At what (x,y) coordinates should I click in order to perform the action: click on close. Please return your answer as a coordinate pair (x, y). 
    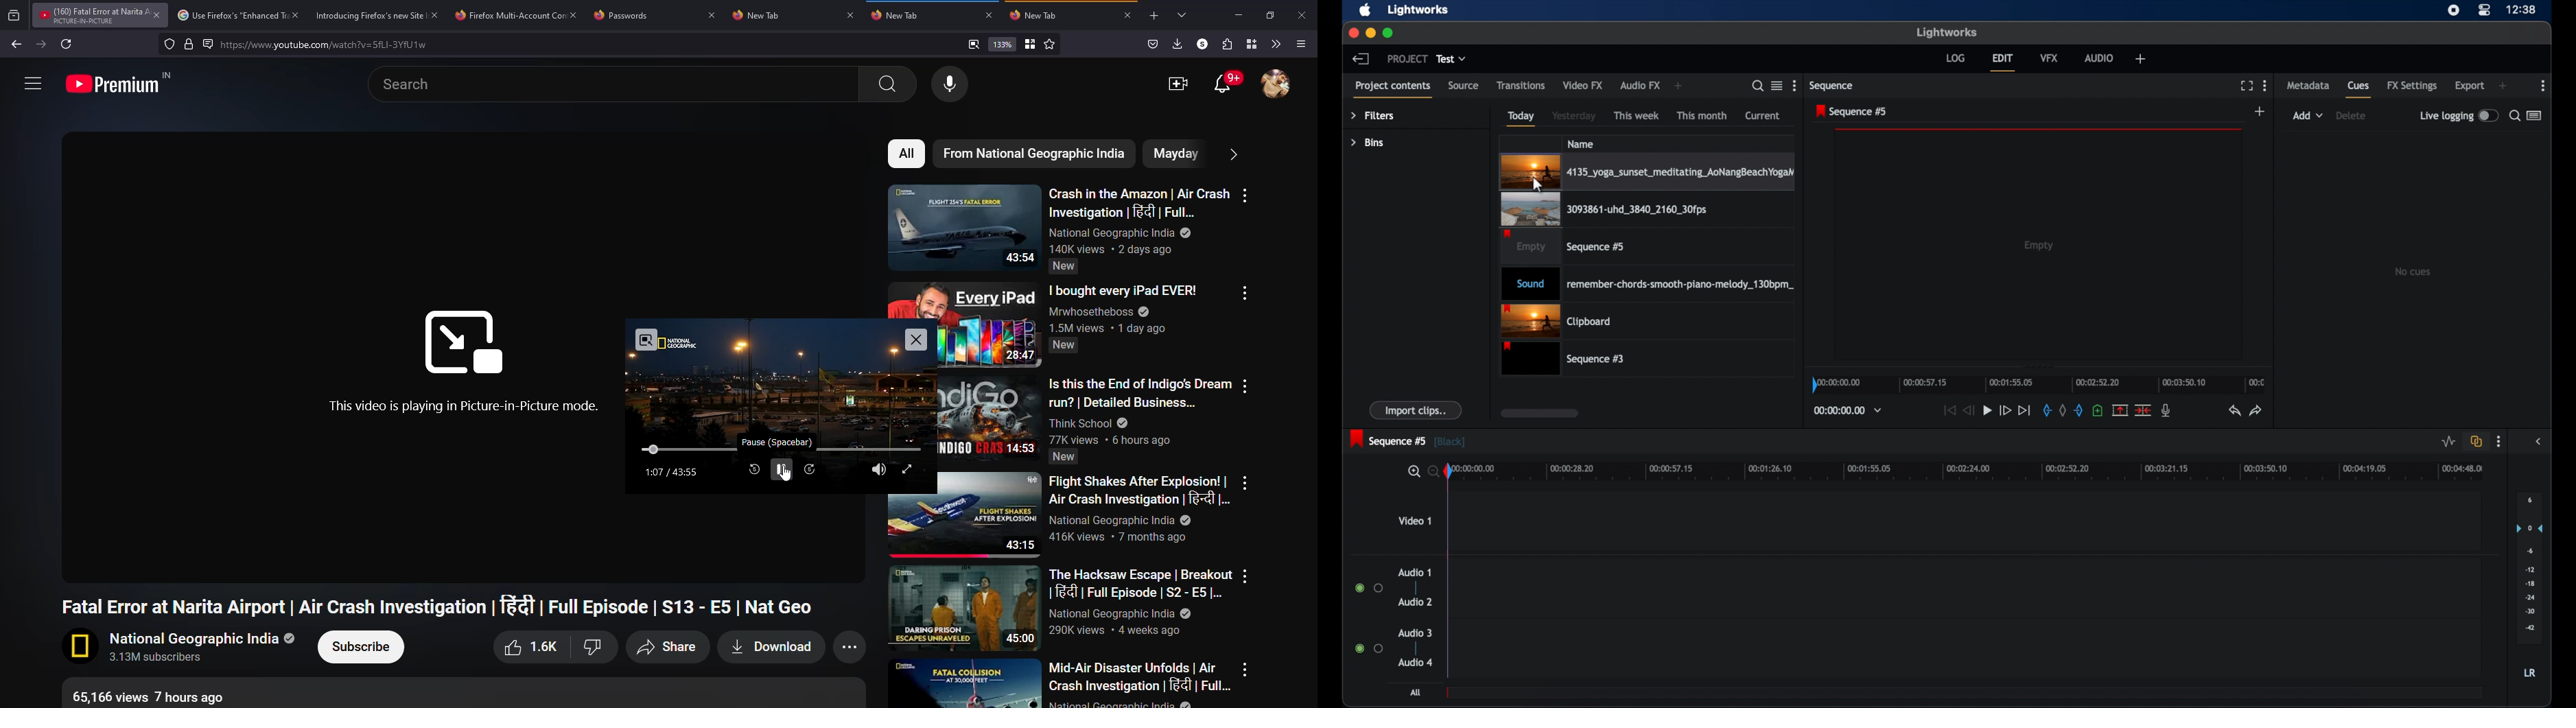
    Looking at the image, I should click on (851, 14).